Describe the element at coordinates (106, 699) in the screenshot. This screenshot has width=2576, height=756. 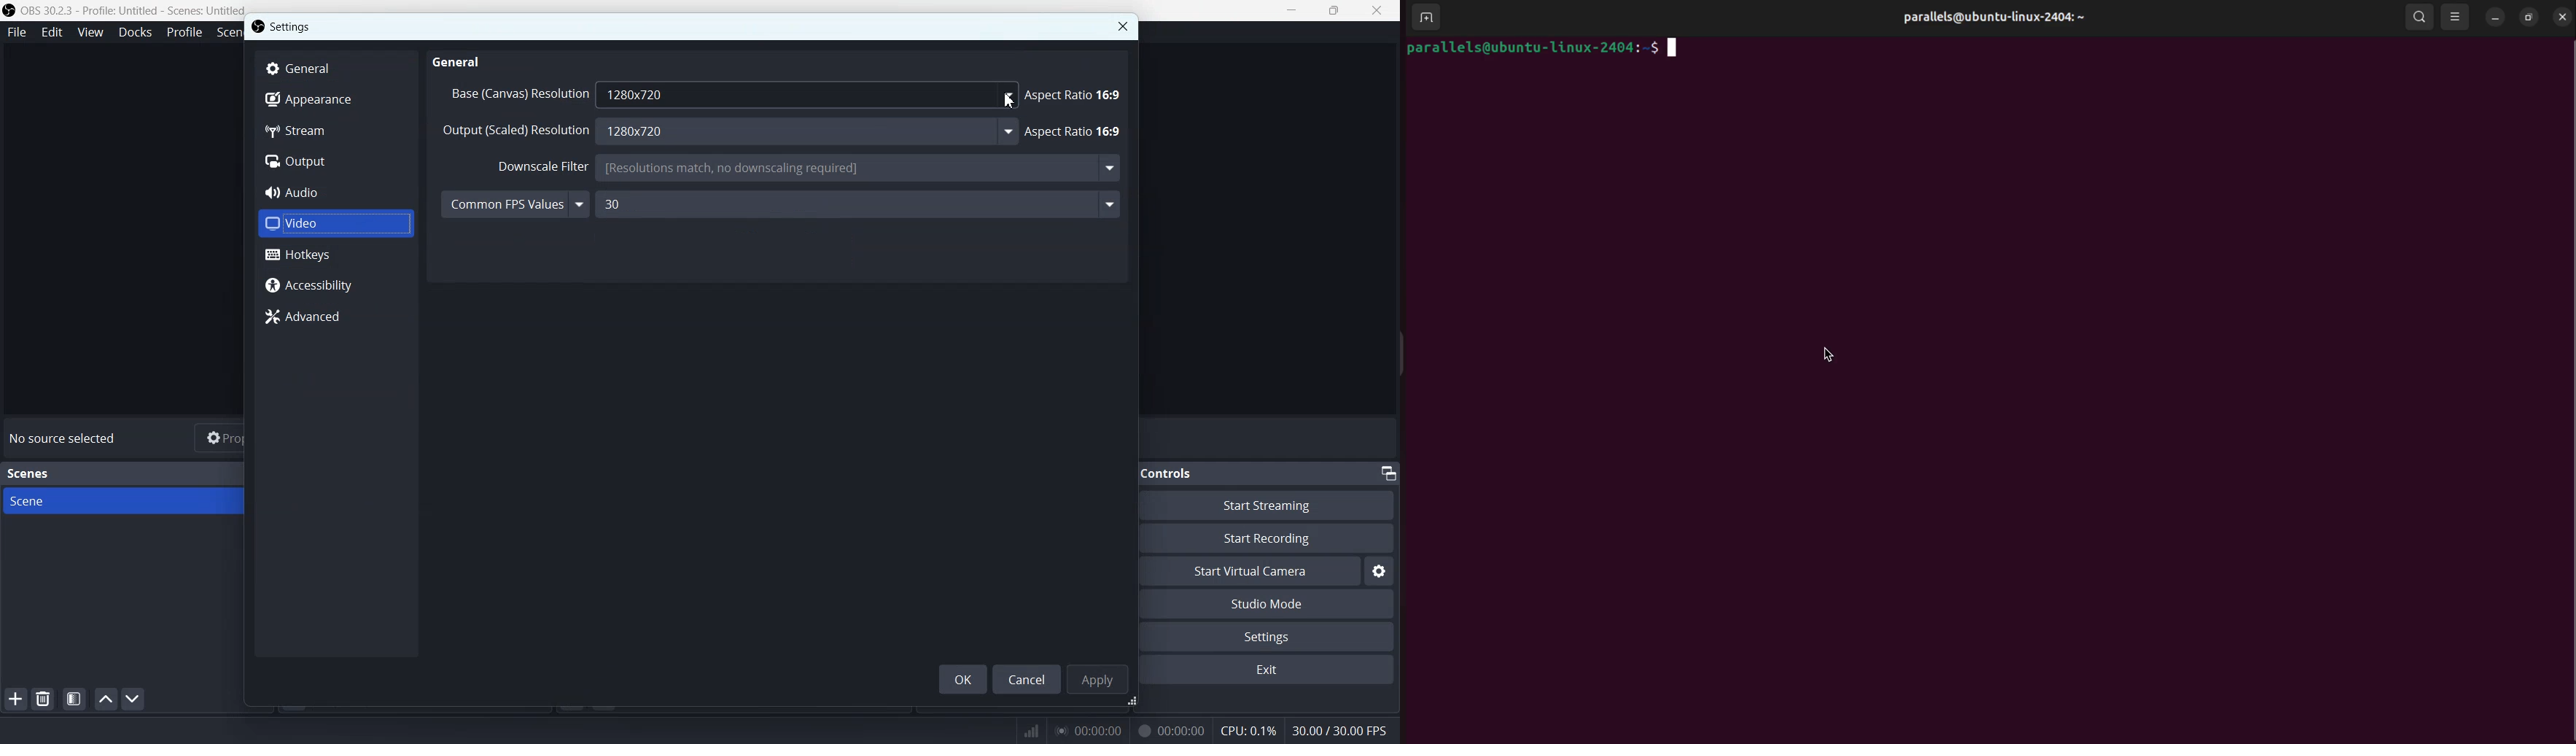
I see `Move scene up` at that location.